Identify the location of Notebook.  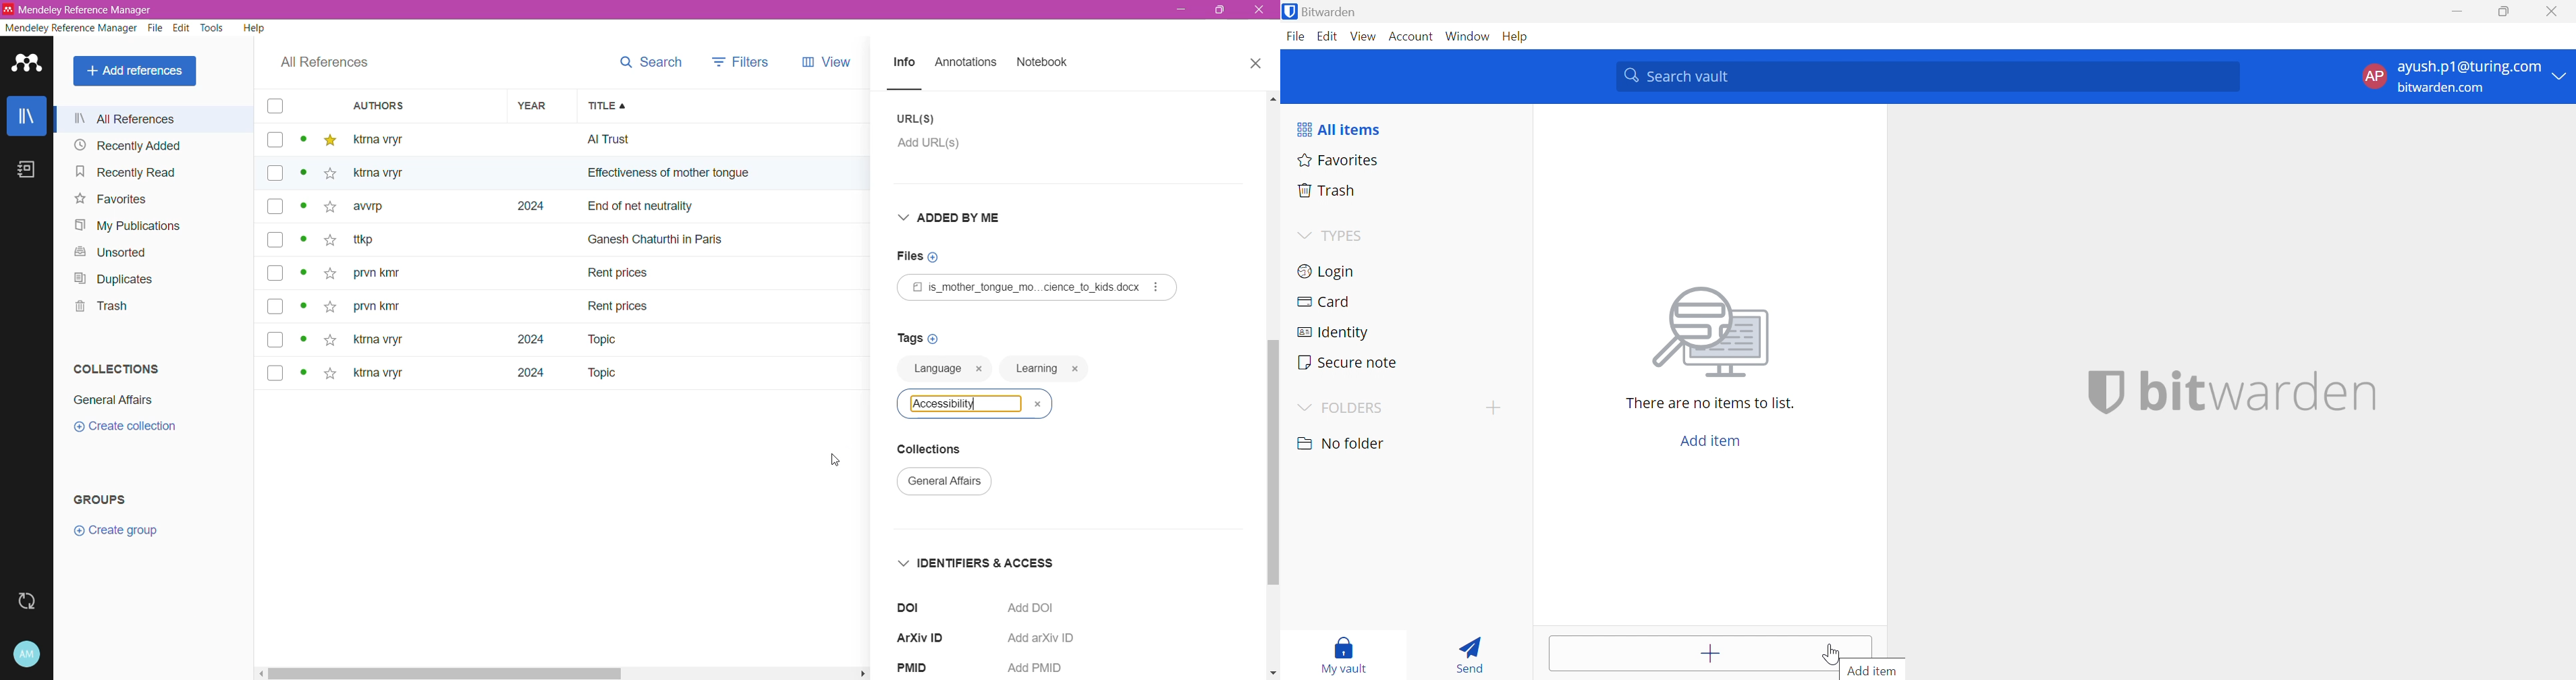
(27, 169).